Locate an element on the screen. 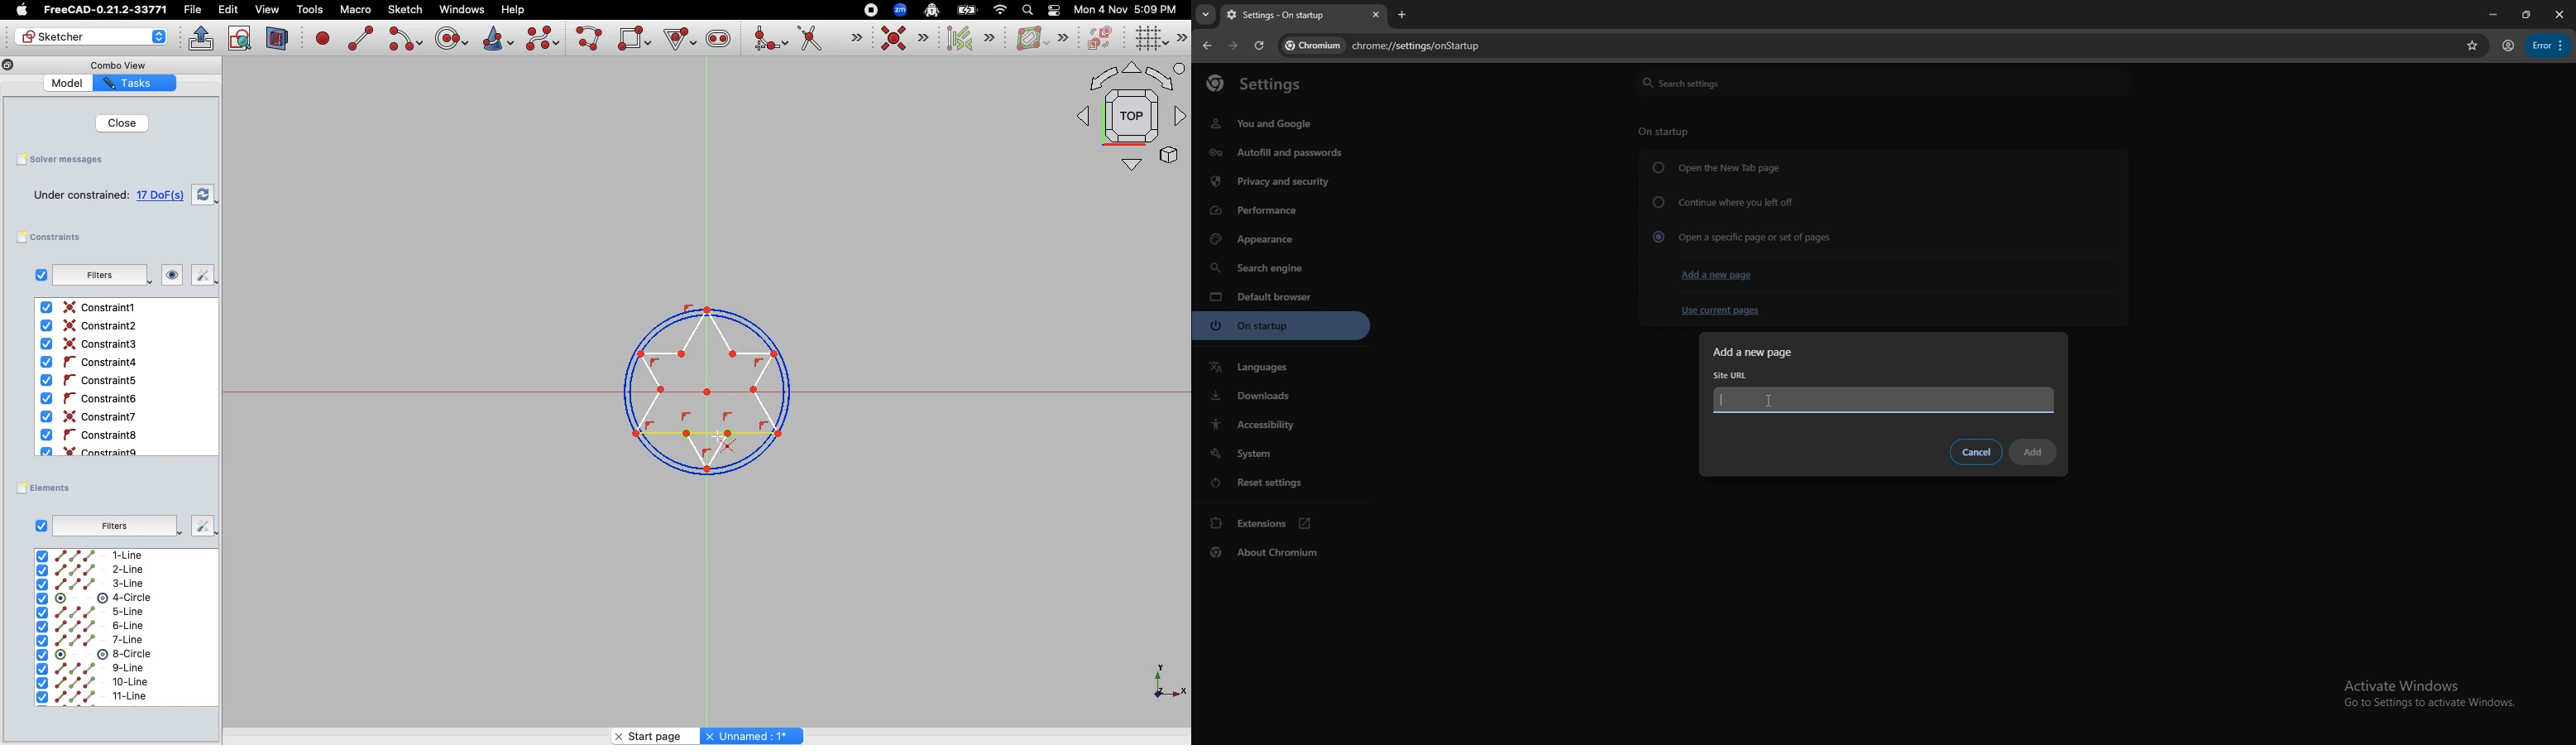  8-circle is located at coordinates (103, 654).